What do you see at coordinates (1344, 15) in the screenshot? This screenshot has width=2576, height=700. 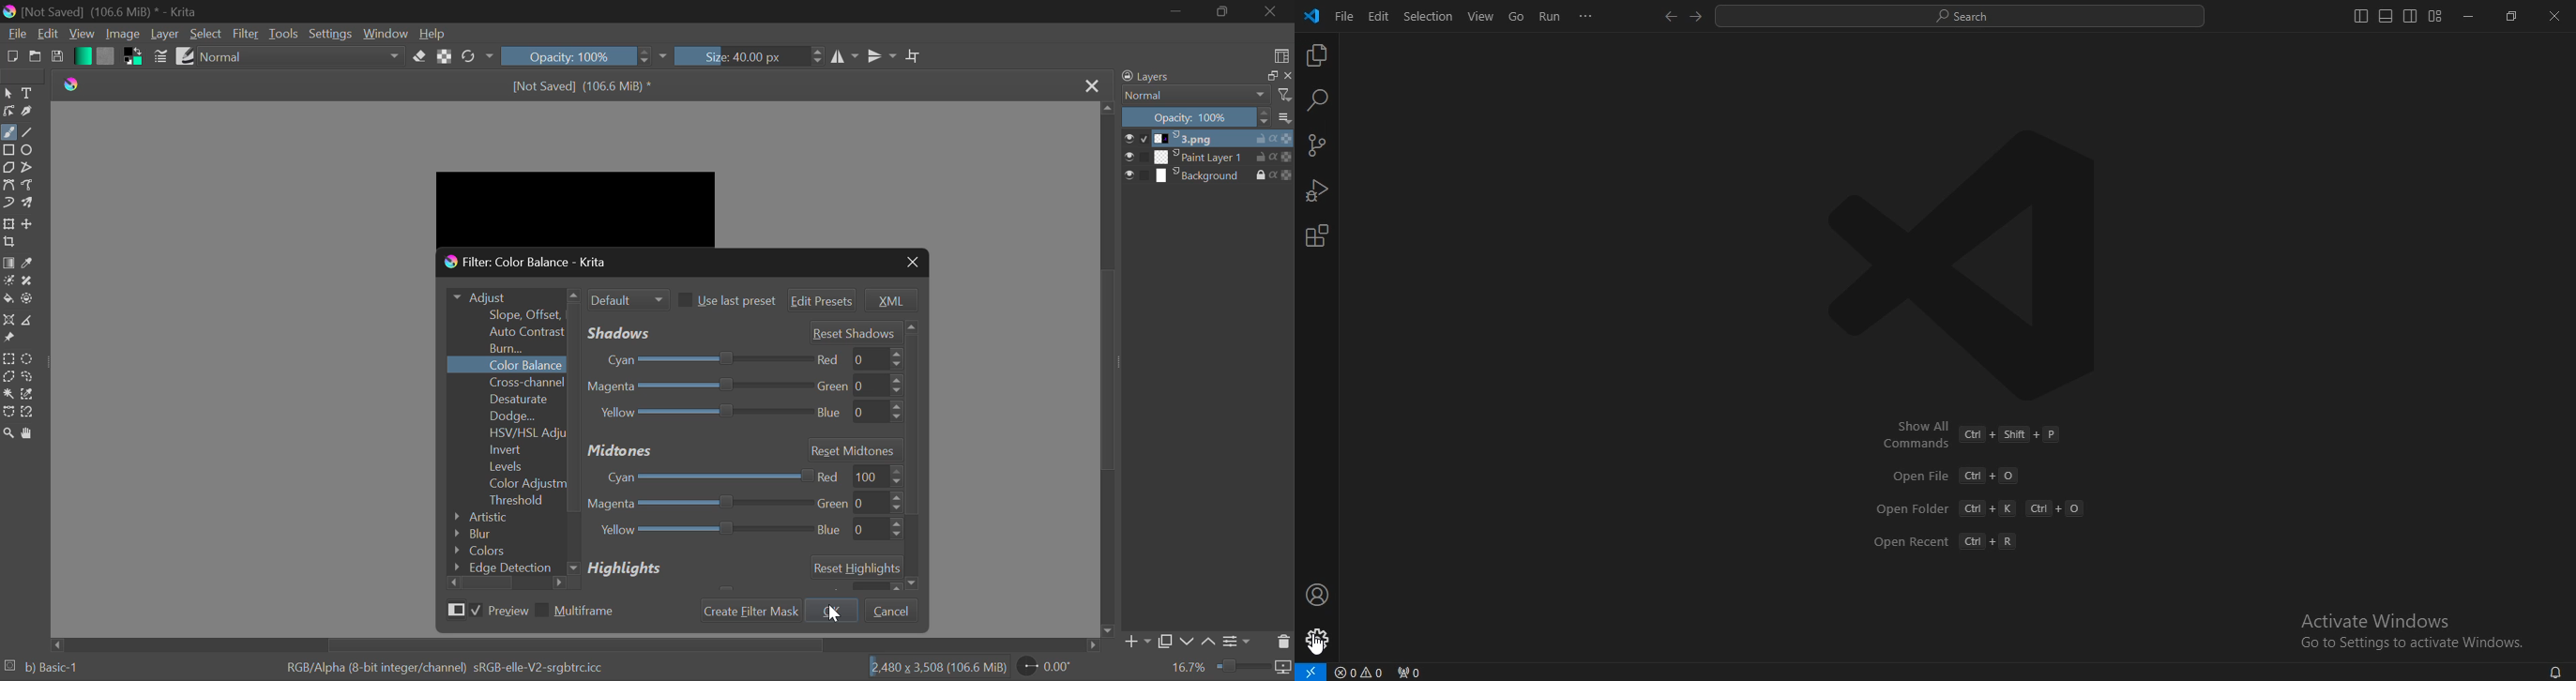 I see `file` at bounding box center [1344, 15].